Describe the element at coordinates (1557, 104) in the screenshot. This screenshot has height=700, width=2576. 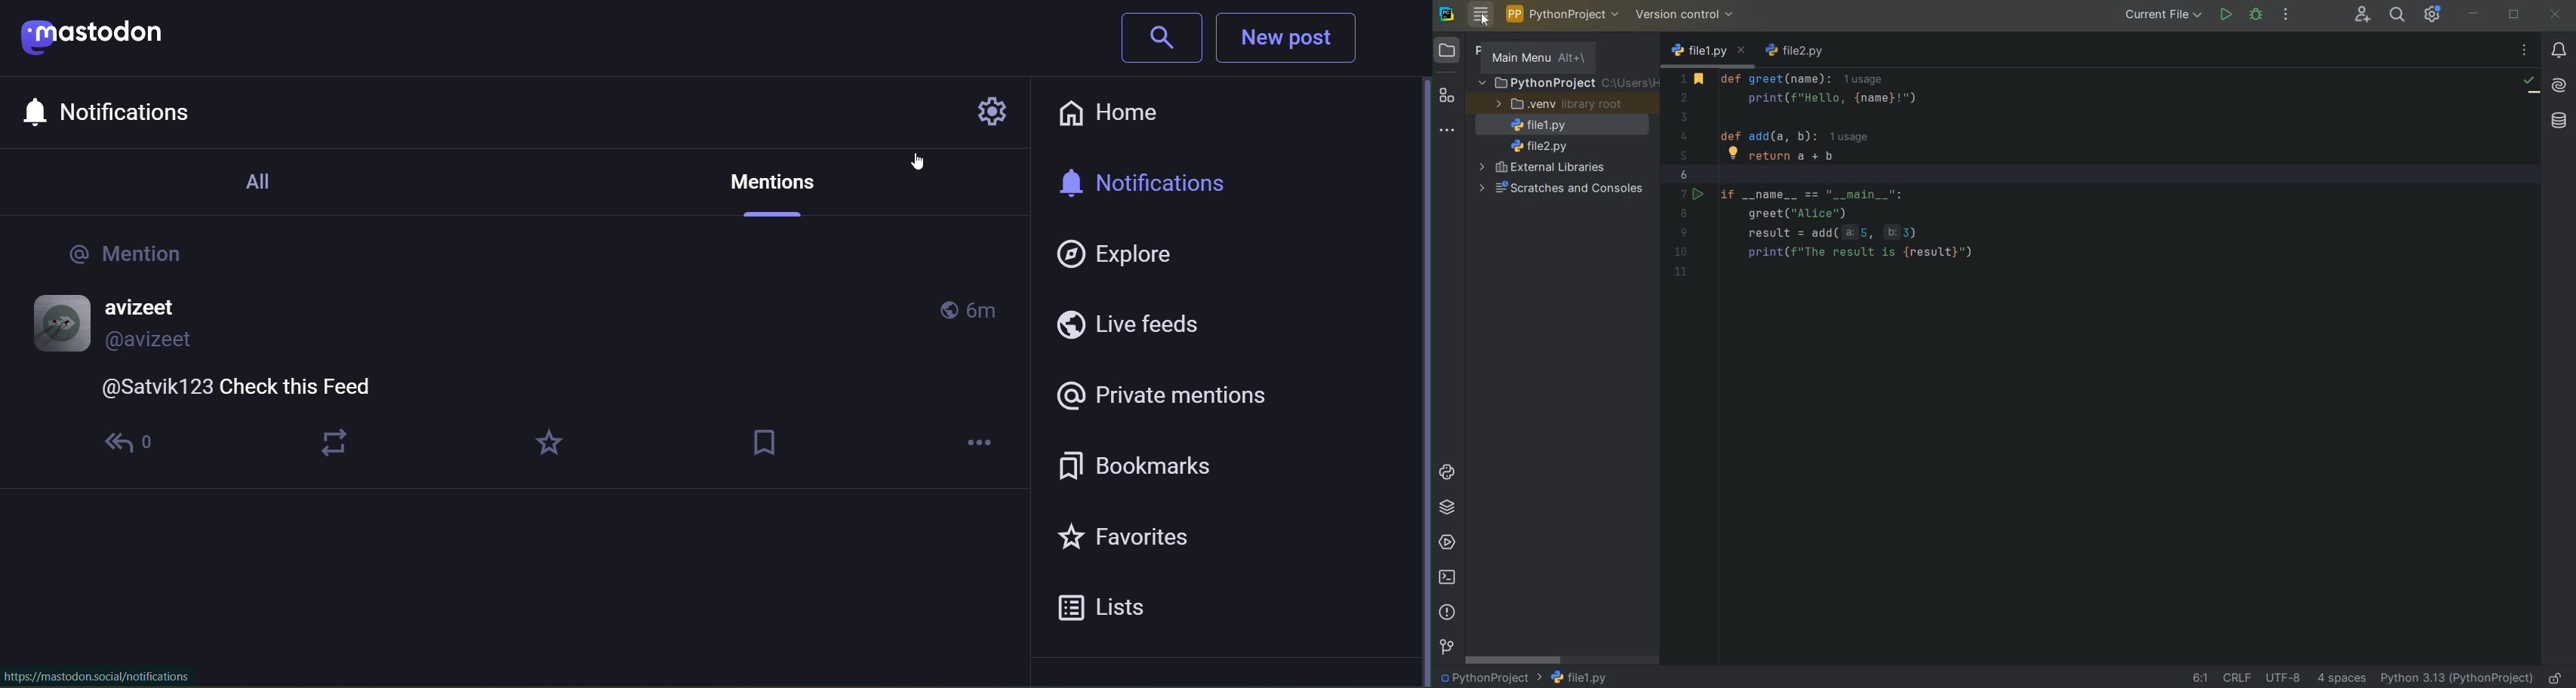
I see `.venv` at that location.